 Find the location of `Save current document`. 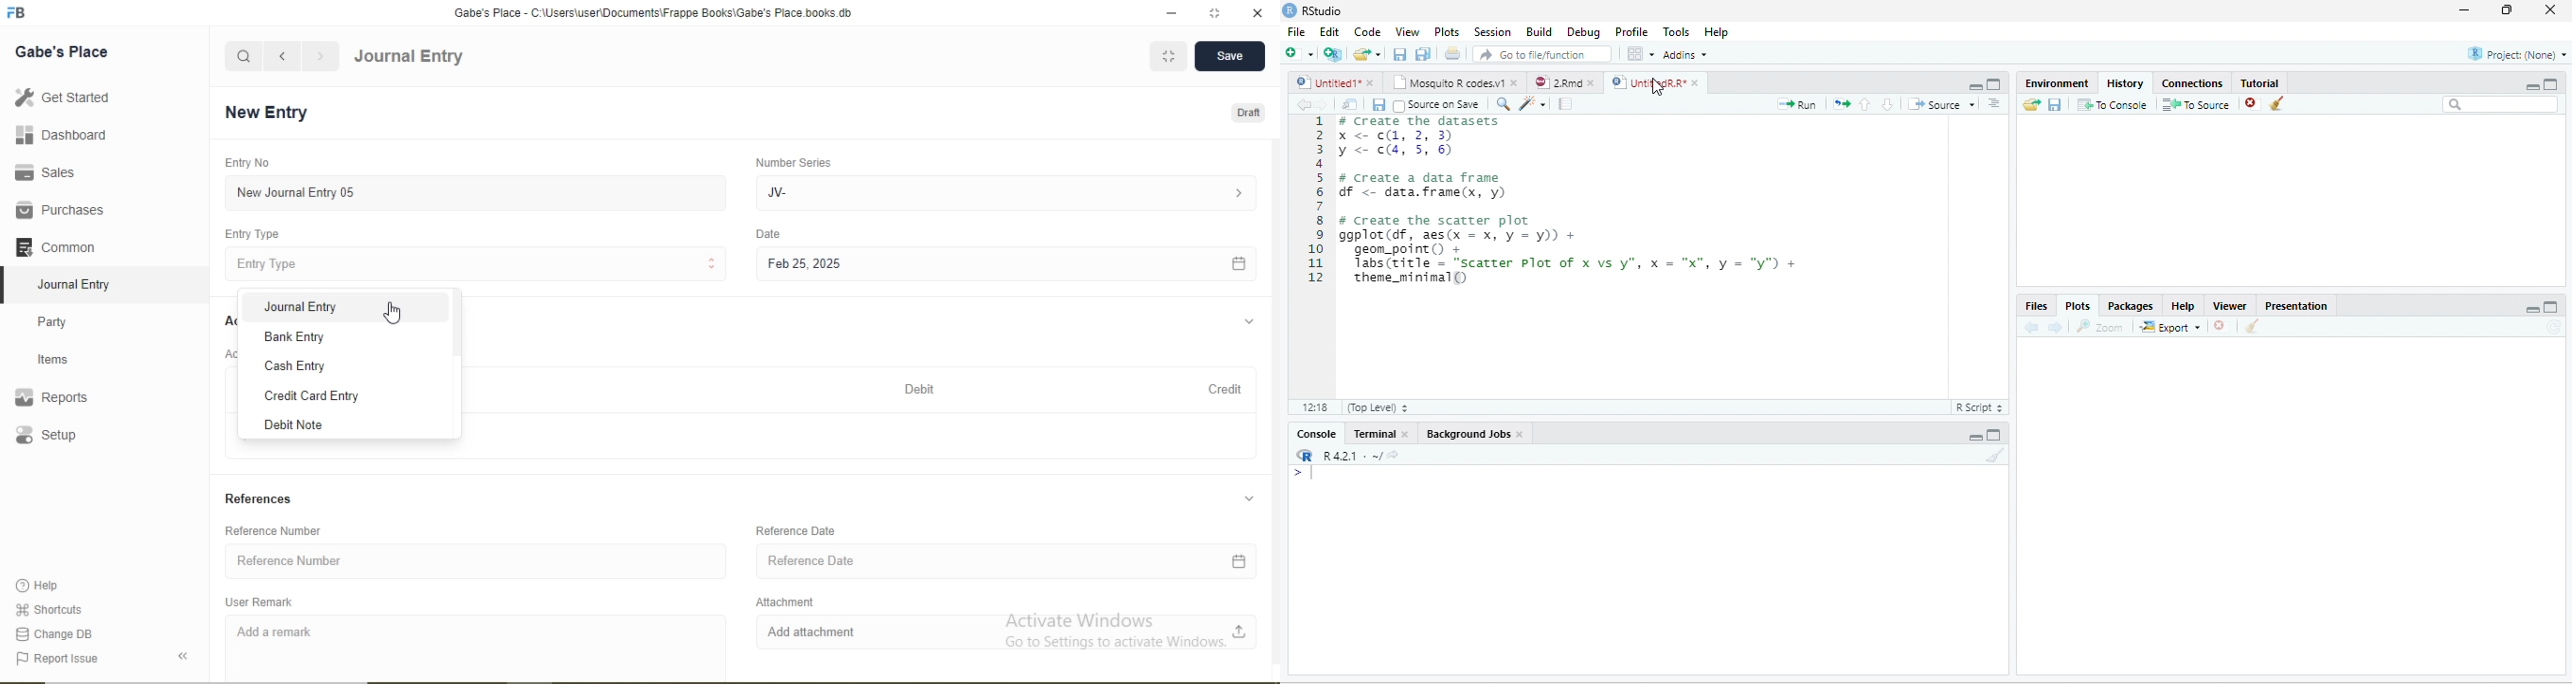

Save current document is located at coordinates (1400, 53).